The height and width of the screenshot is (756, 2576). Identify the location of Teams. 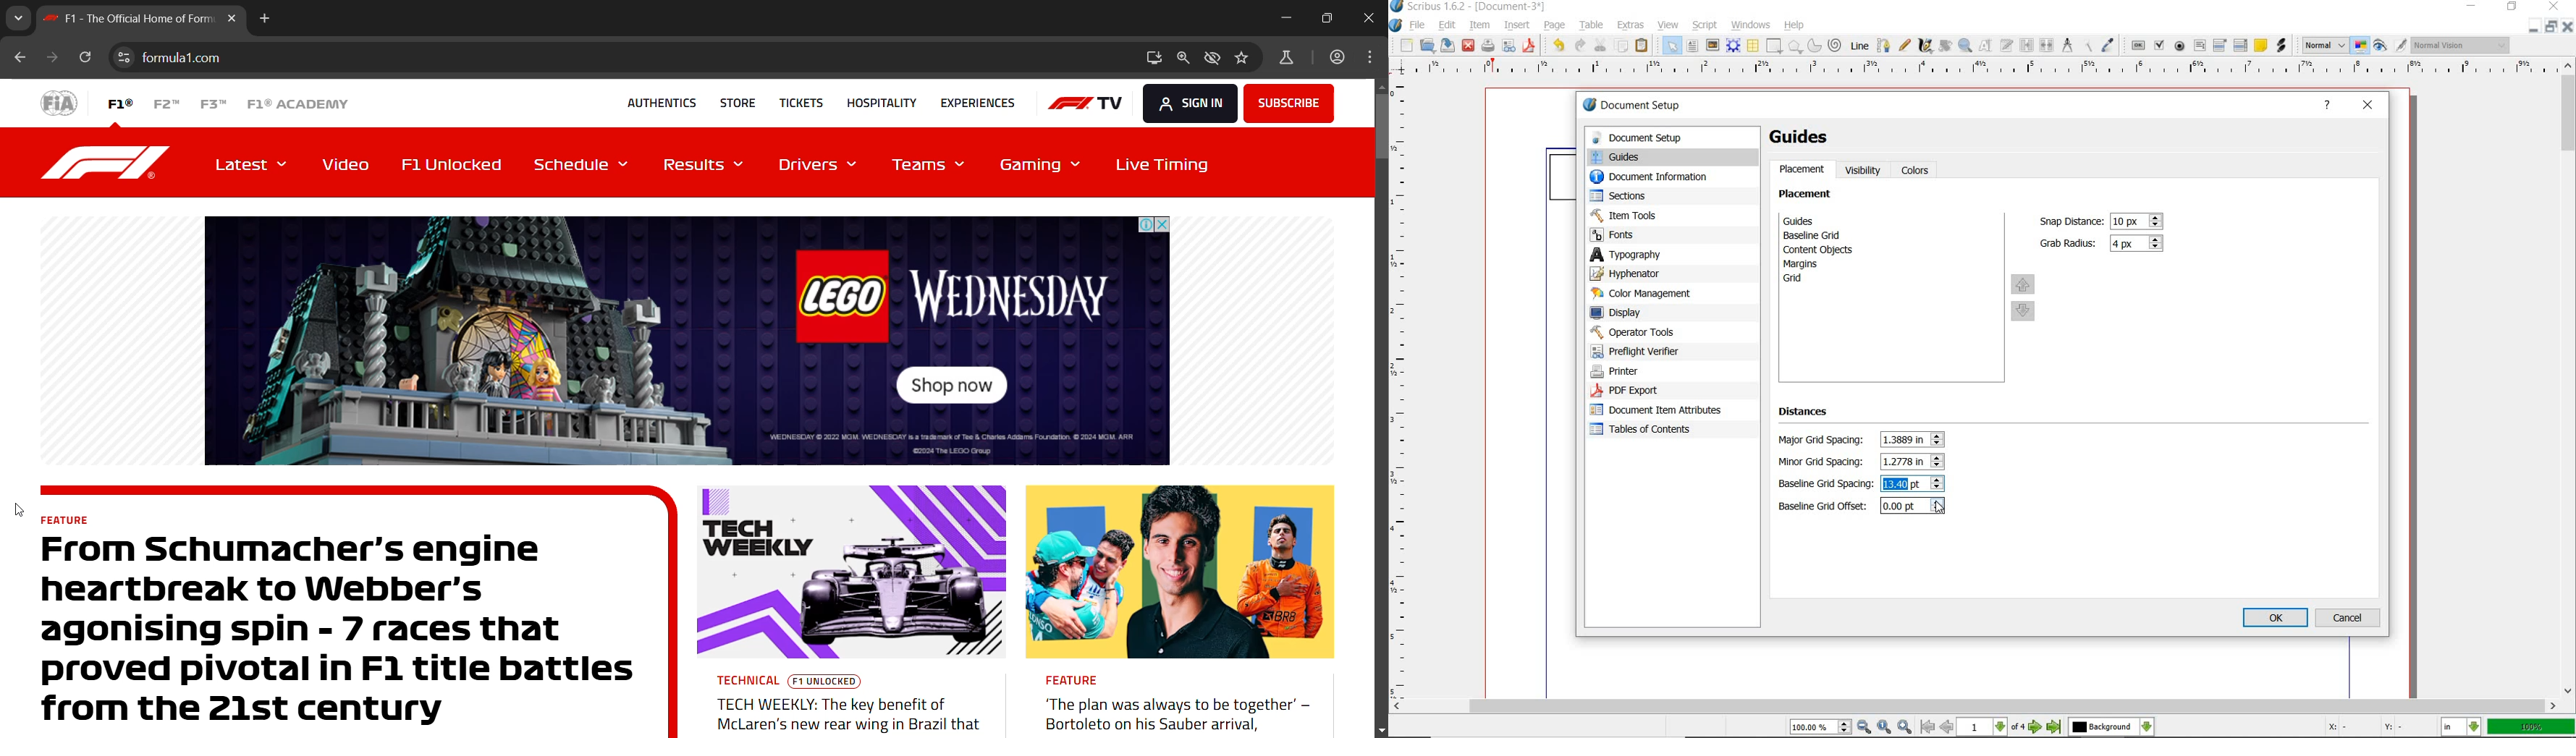
(932, 168).